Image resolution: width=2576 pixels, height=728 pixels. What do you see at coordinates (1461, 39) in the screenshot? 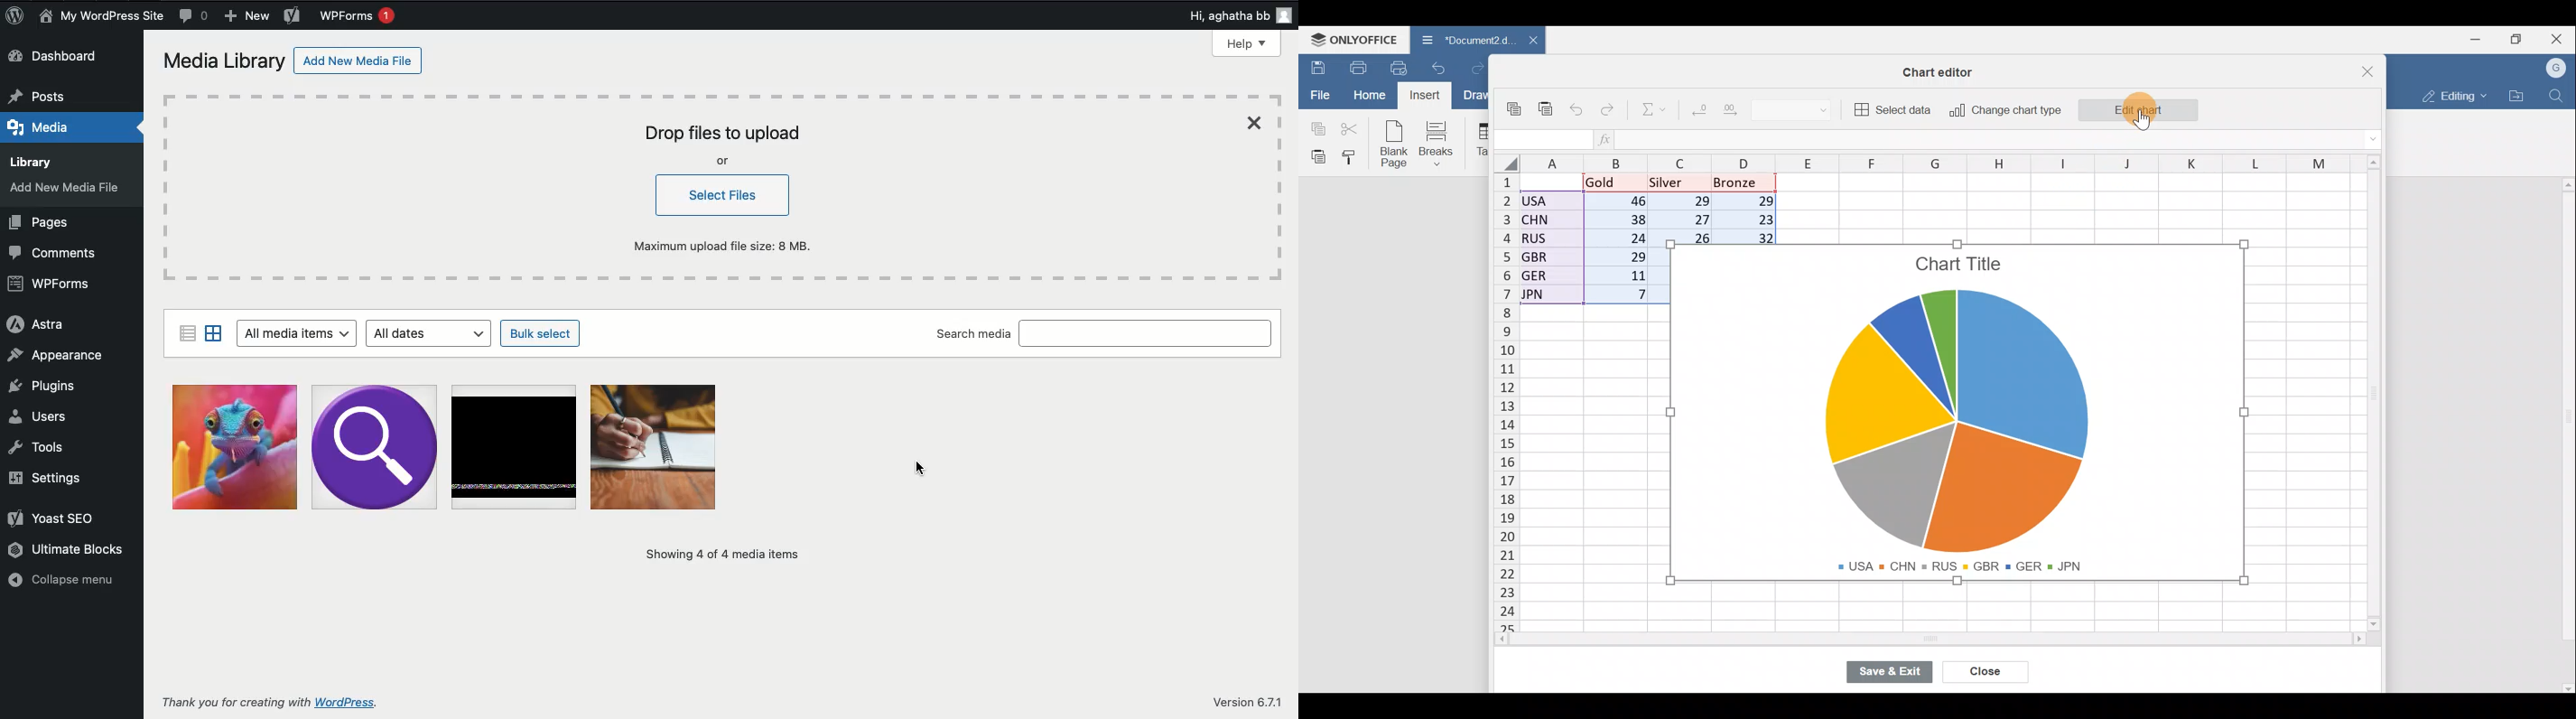
I see `Document name` at bounding box center [1461, 39].